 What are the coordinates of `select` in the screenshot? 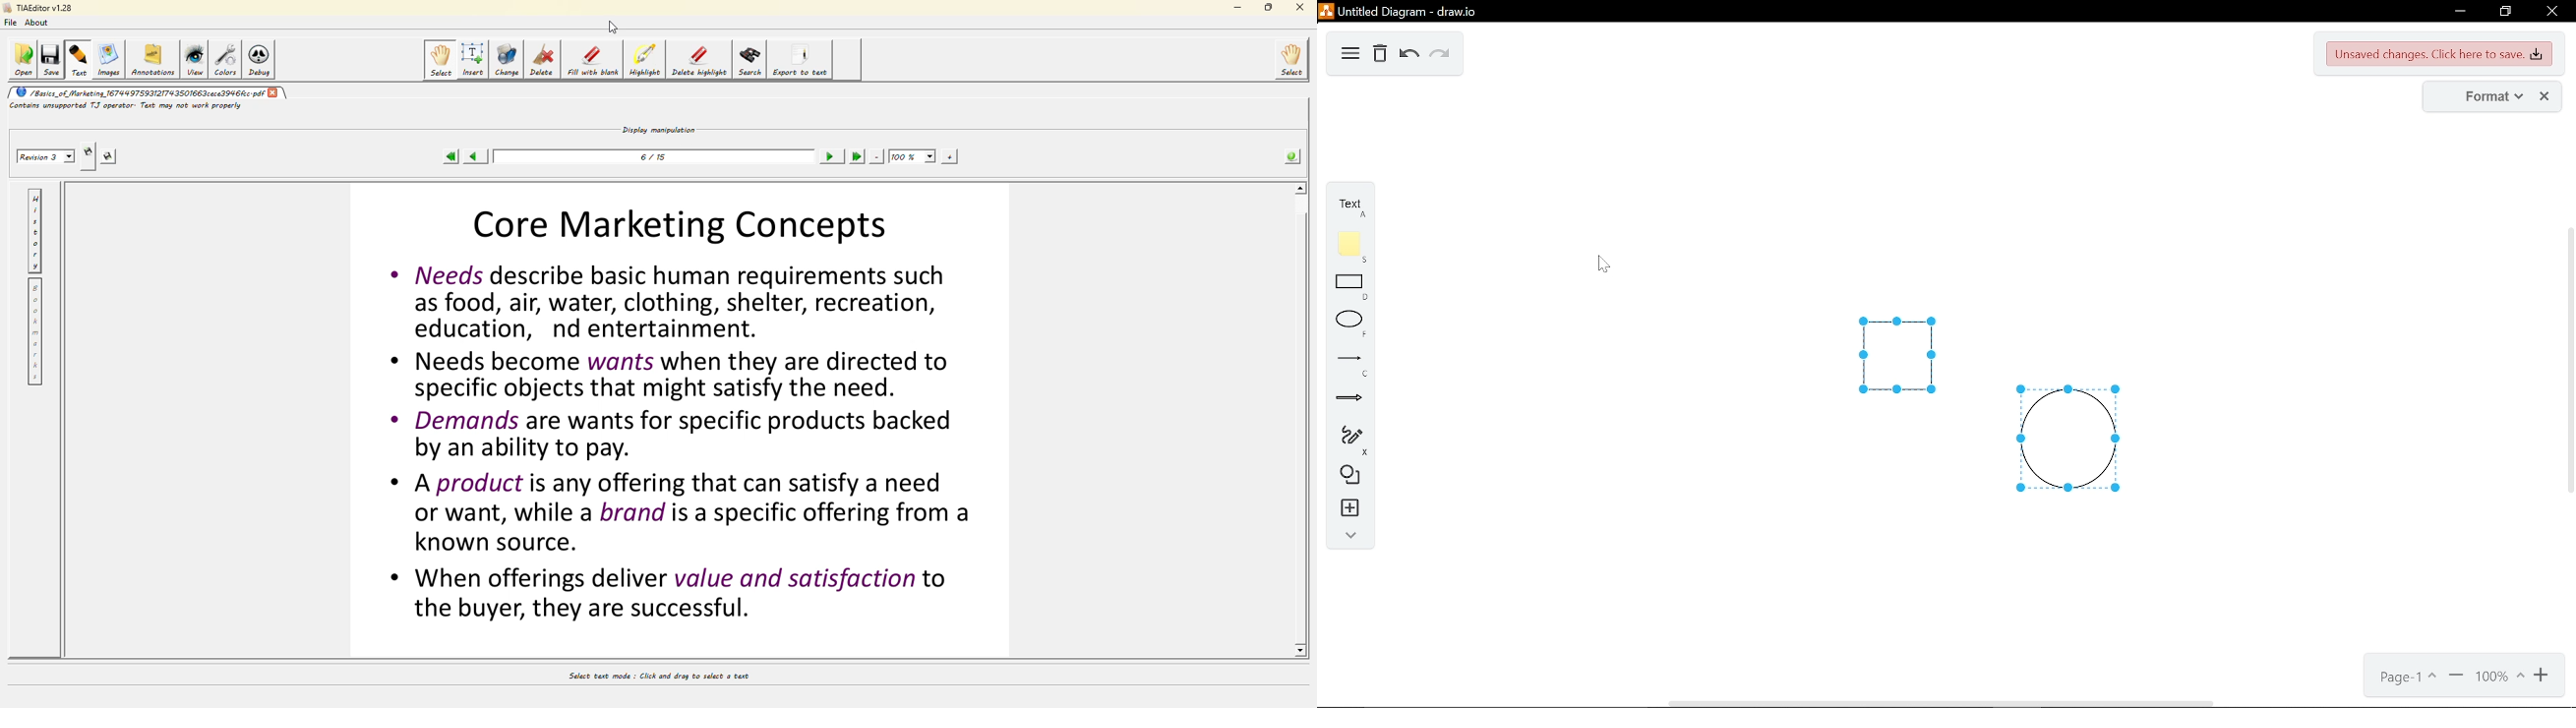 It's located at (1296, 58).